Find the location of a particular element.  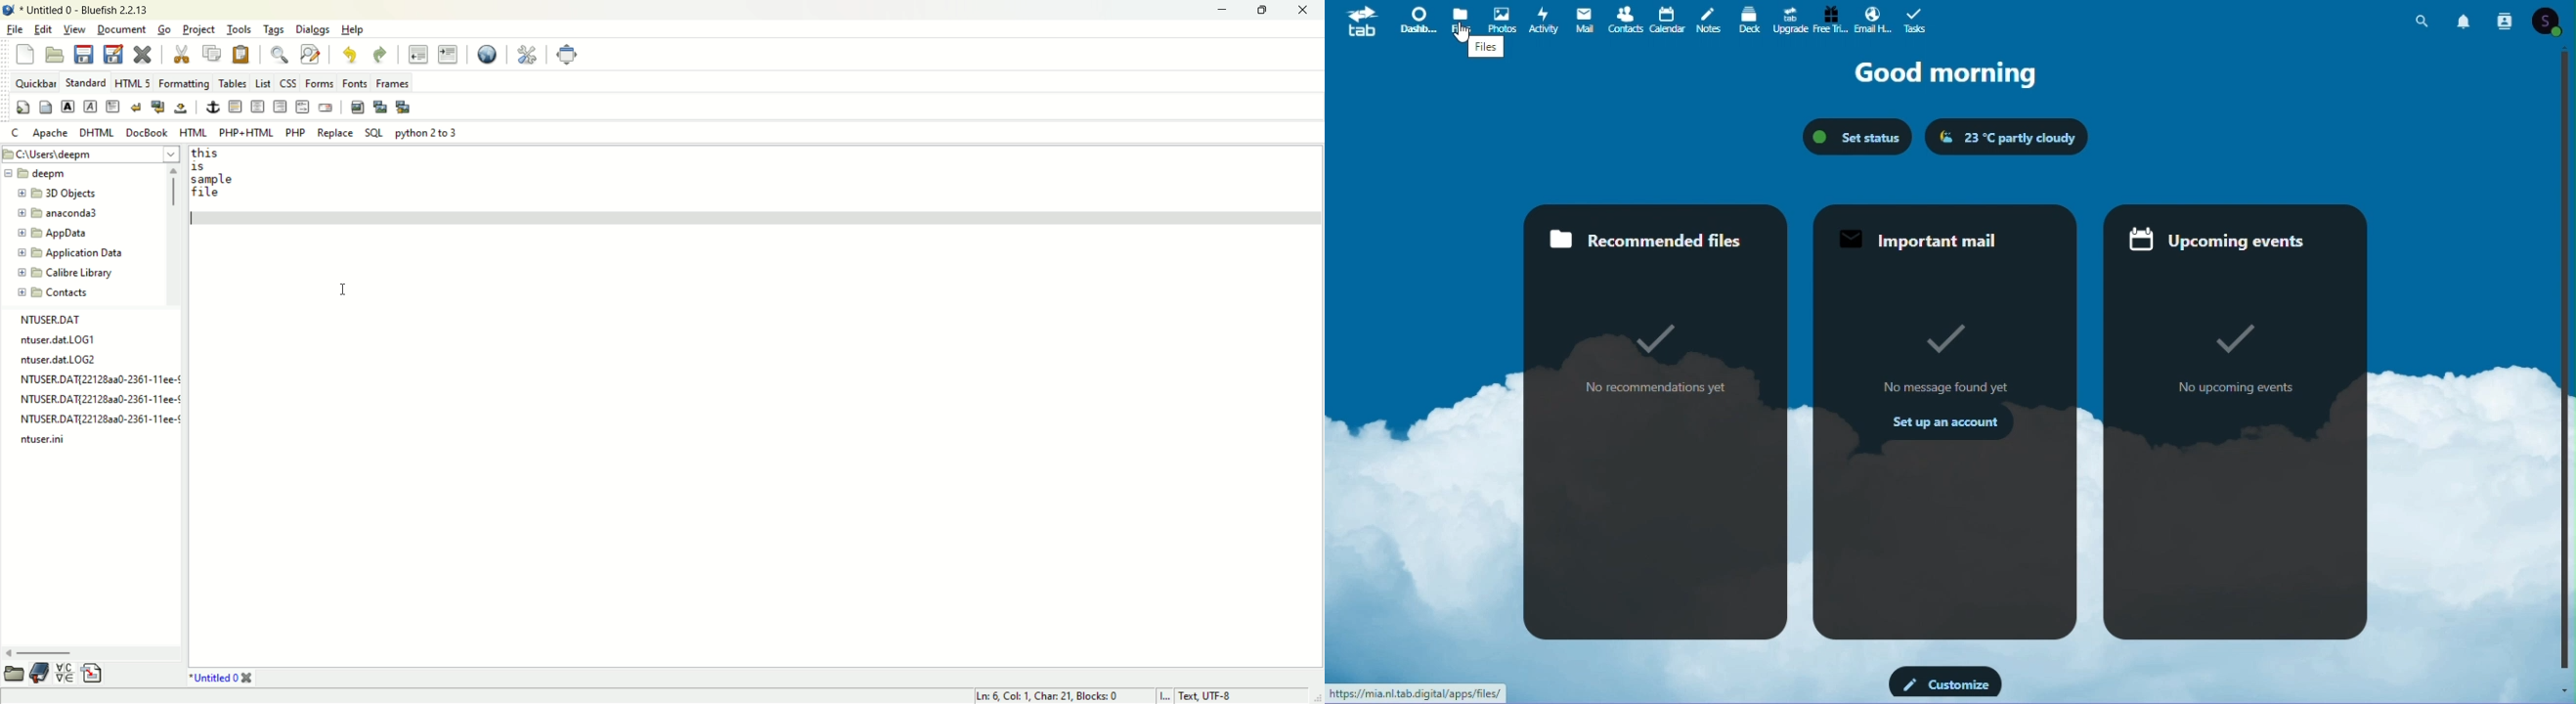

text is located at coordinates (214, 176).